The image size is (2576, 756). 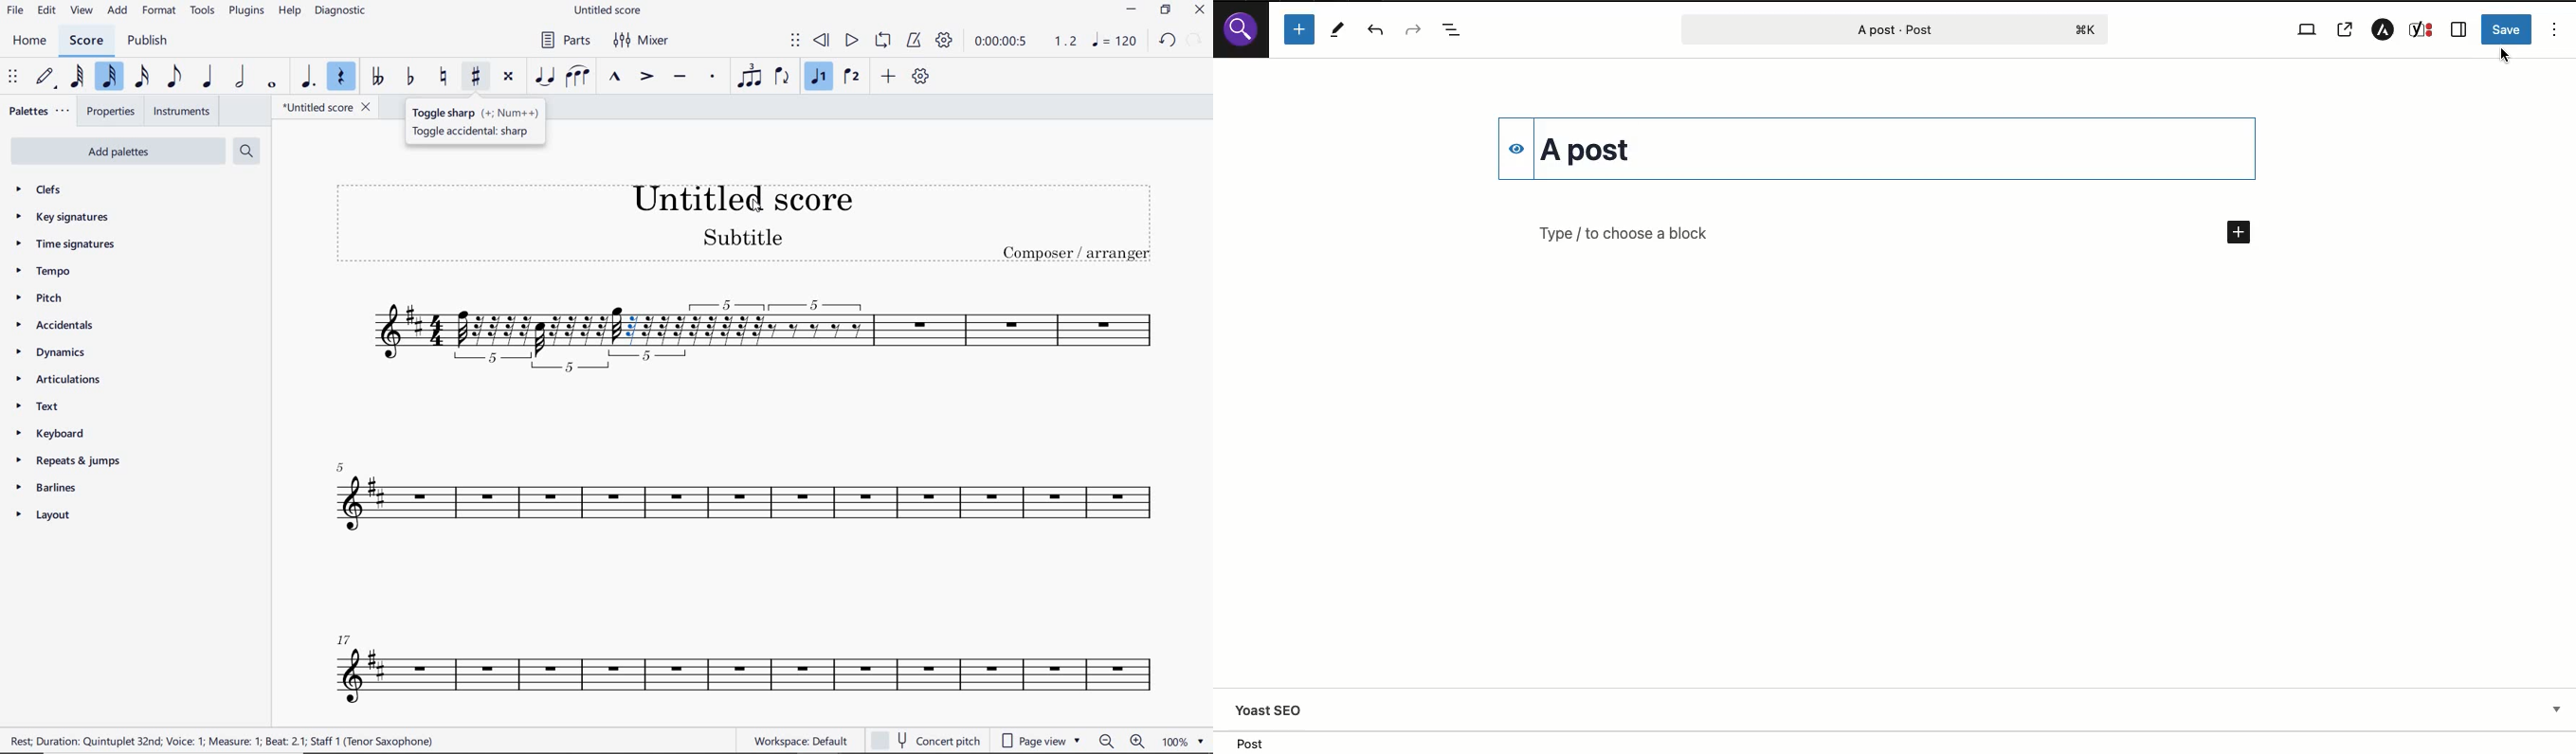 I want to click on BARLINES, so click(x=44, y=488).